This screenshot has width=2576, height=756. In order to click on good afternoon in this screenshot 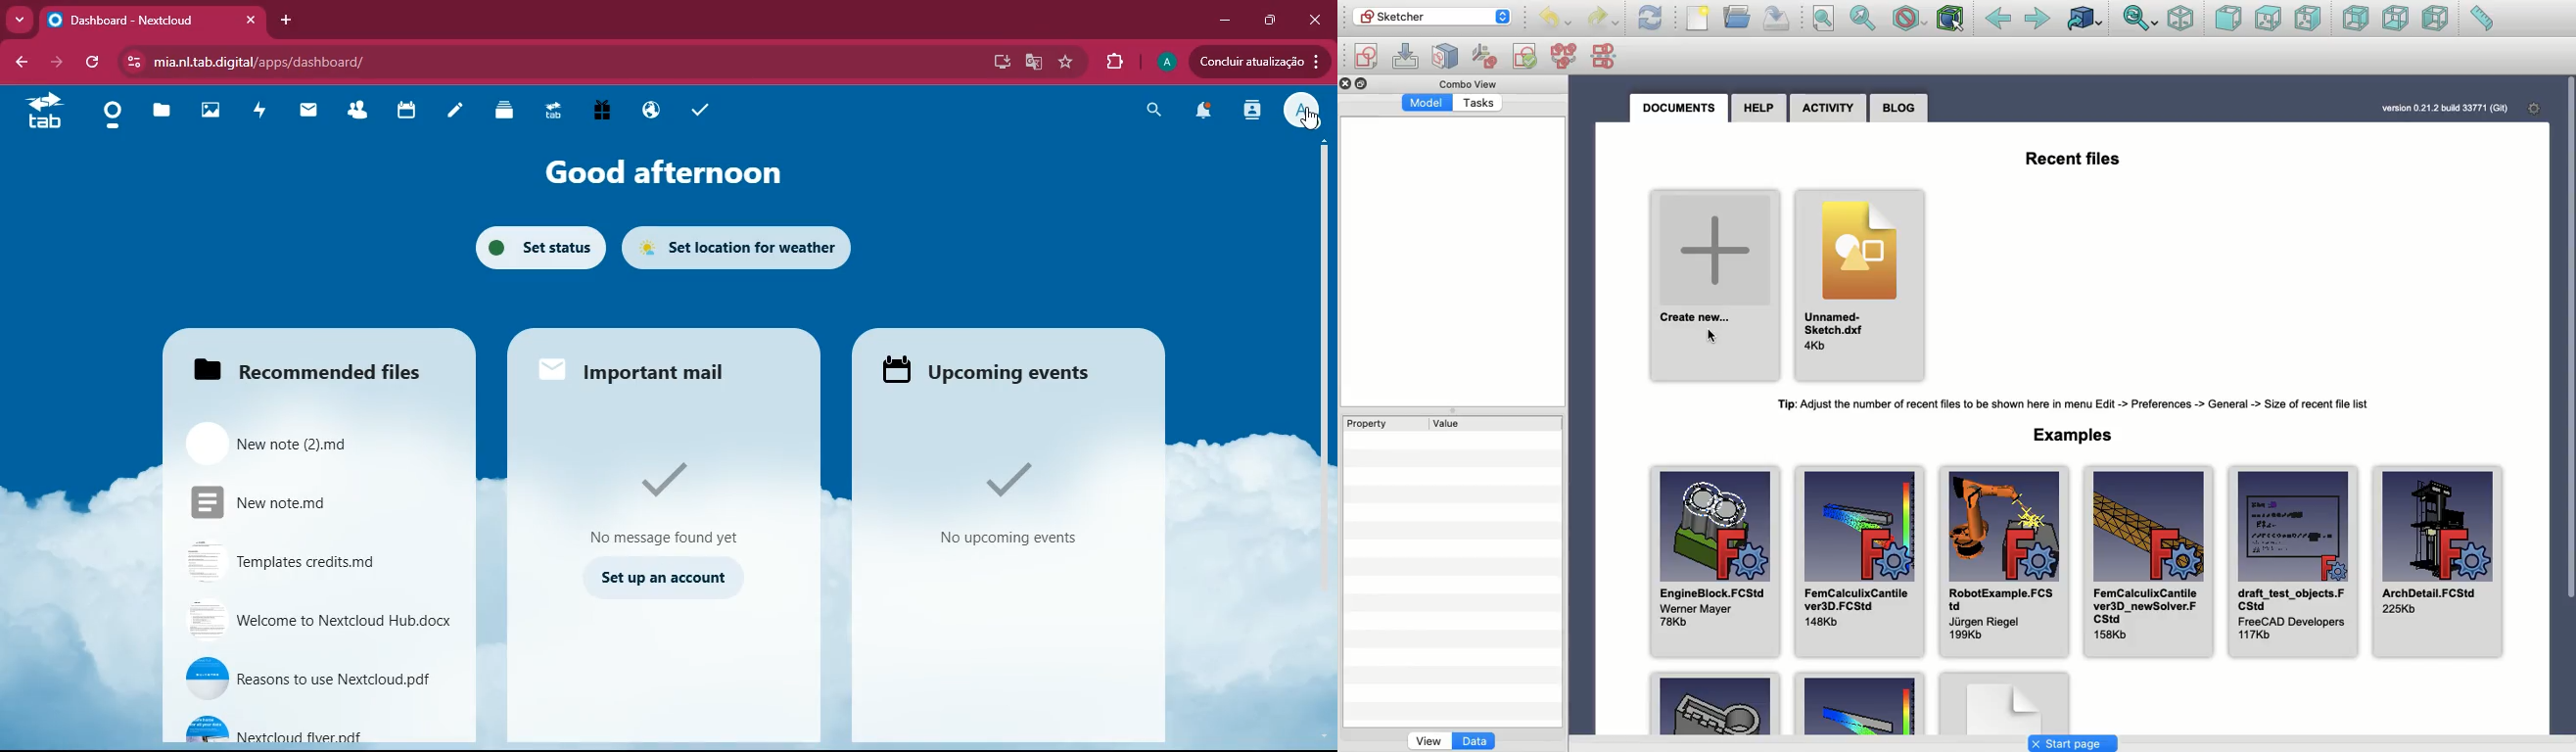, I will do `click(660, 172)`.